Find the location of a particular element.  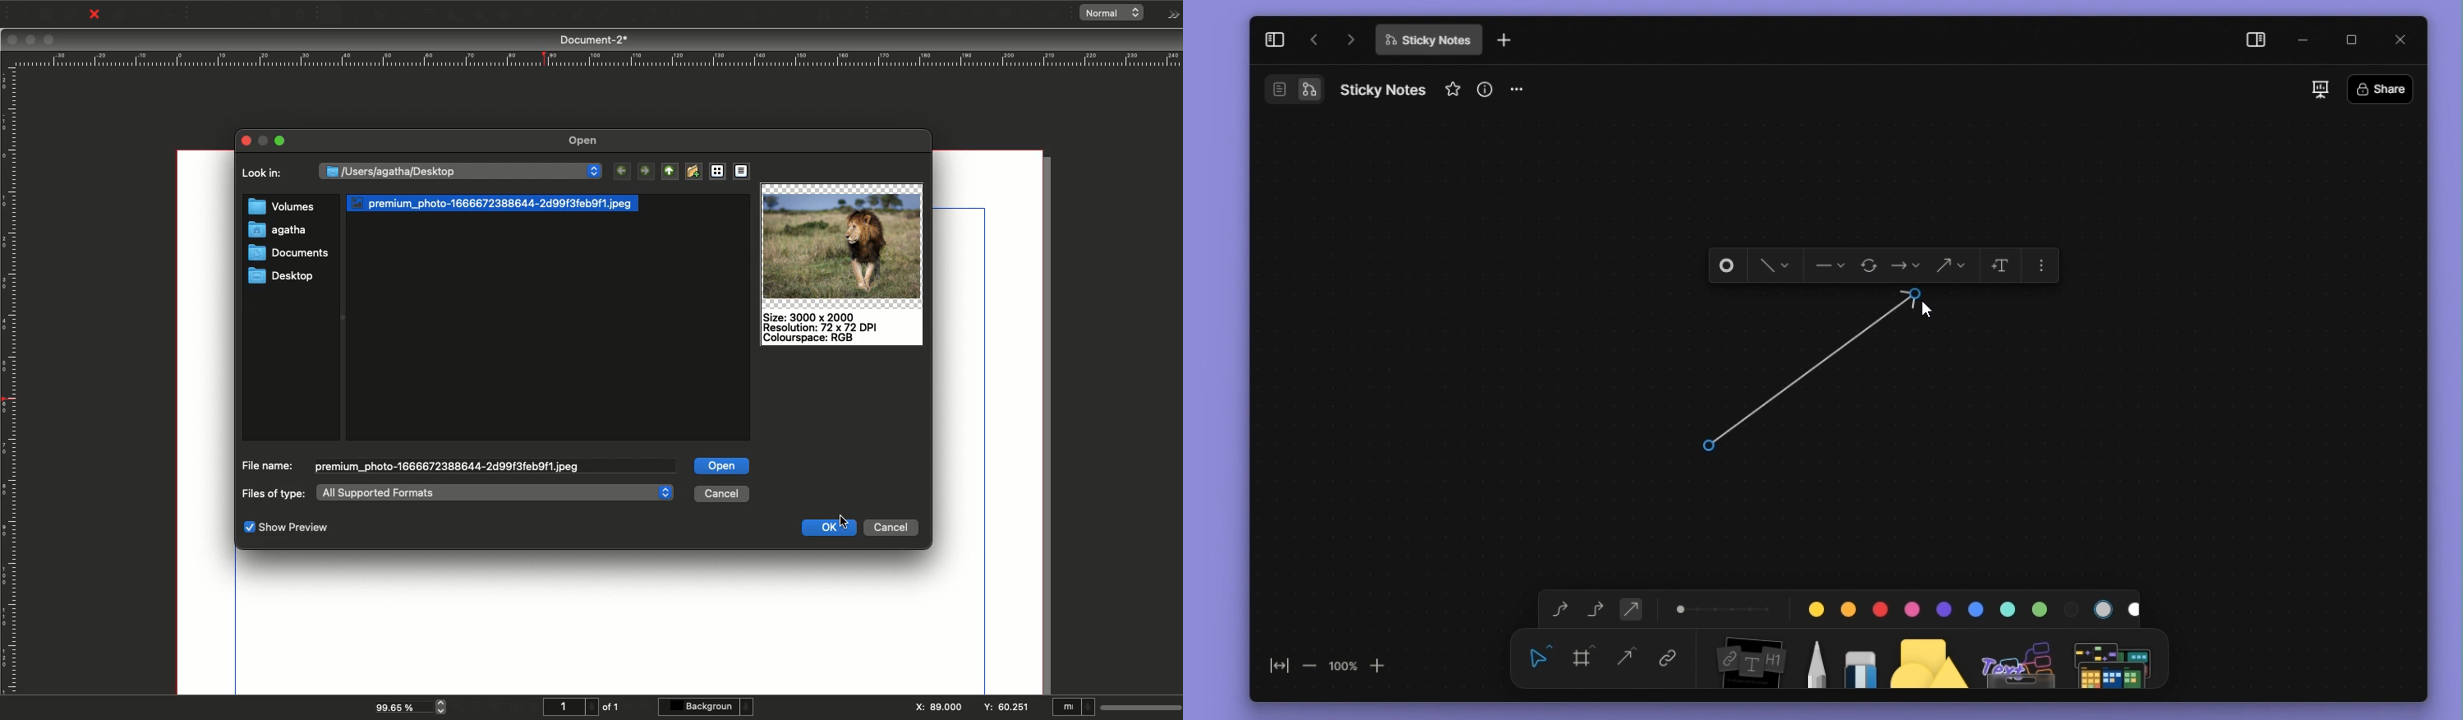

view info is located at coordinates (1487, 89).